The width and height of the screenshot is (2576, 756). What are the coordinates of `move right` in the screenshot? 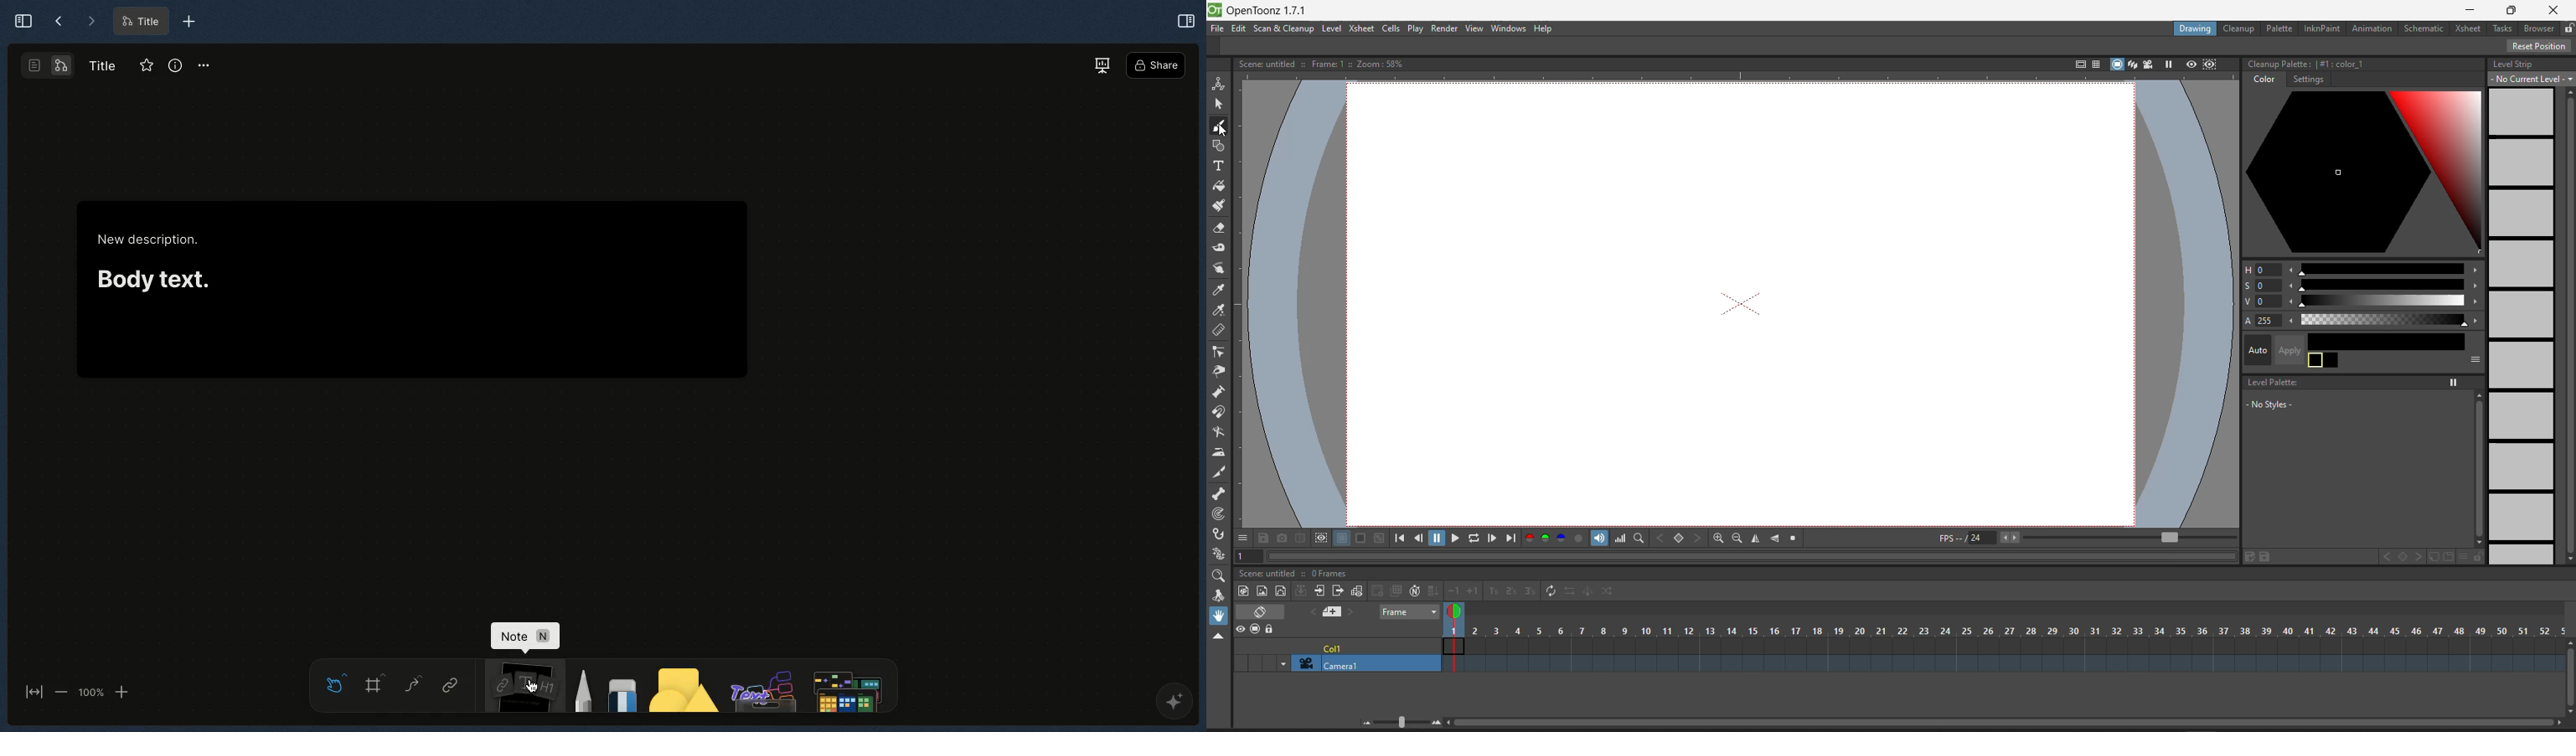 It's located at (2474, 270).